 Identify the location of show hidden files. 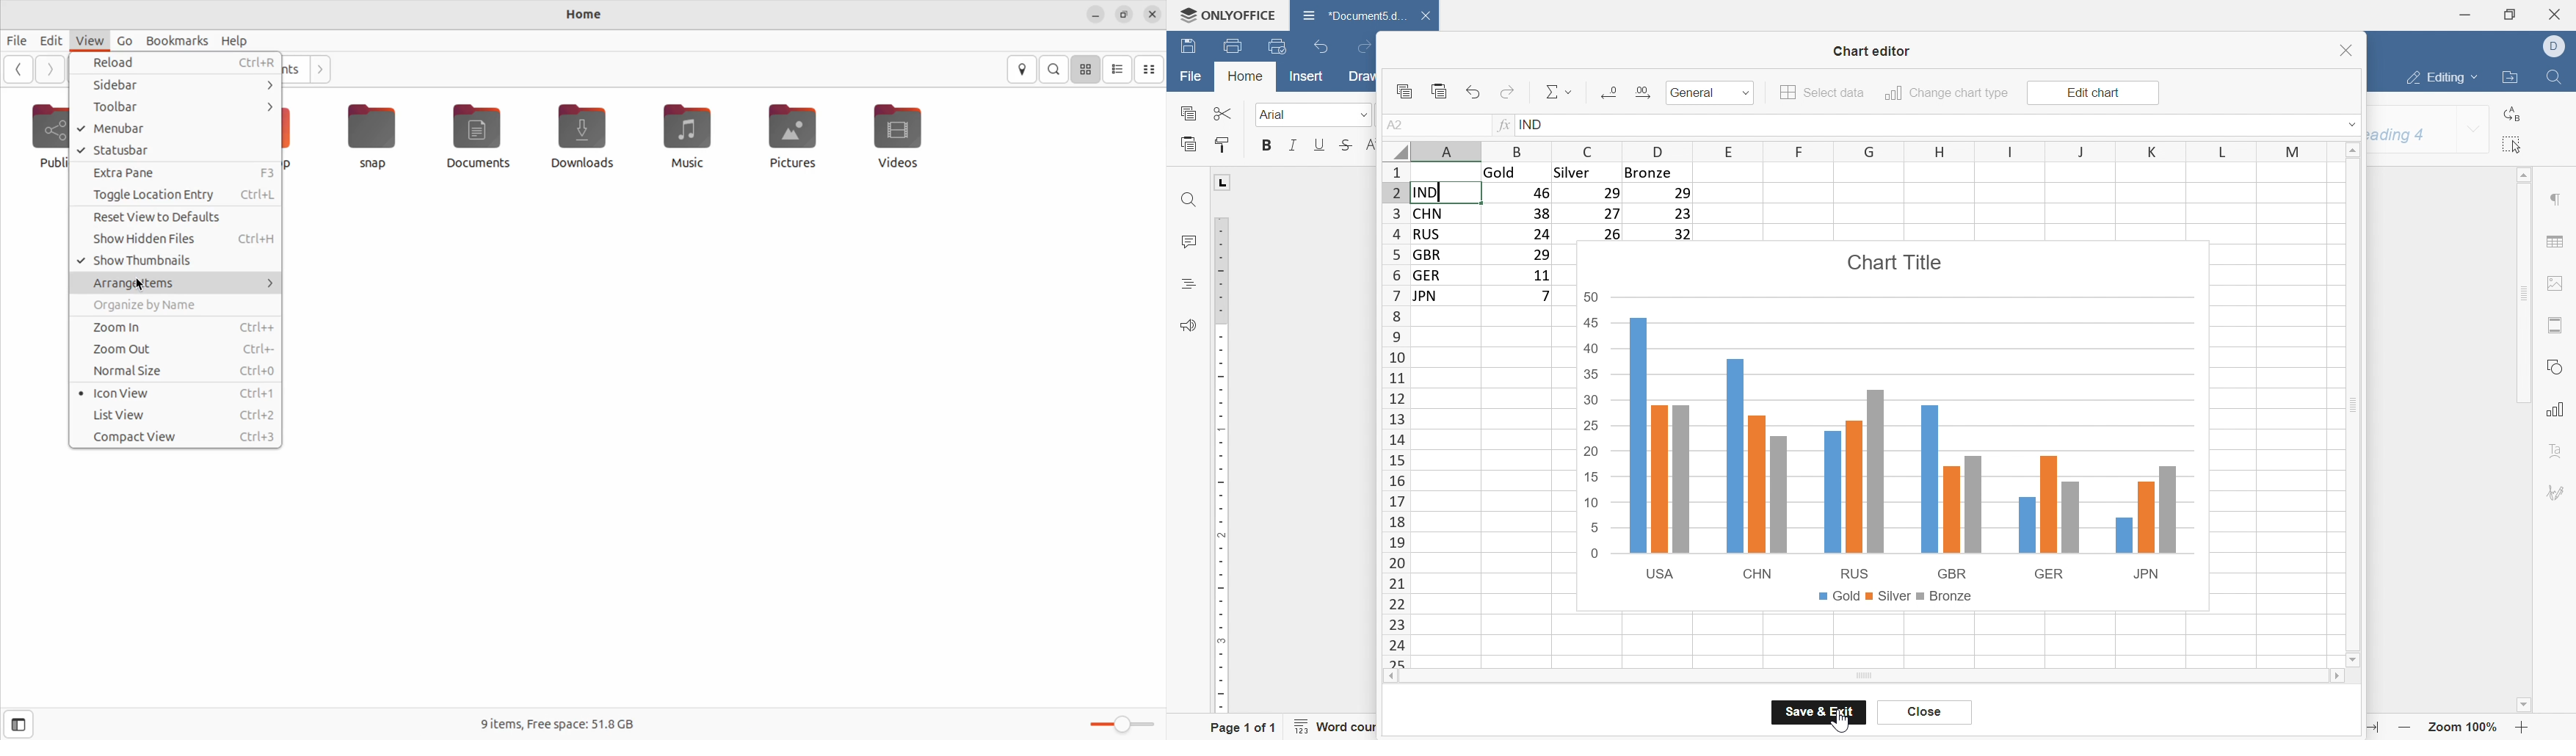
(175, 240).